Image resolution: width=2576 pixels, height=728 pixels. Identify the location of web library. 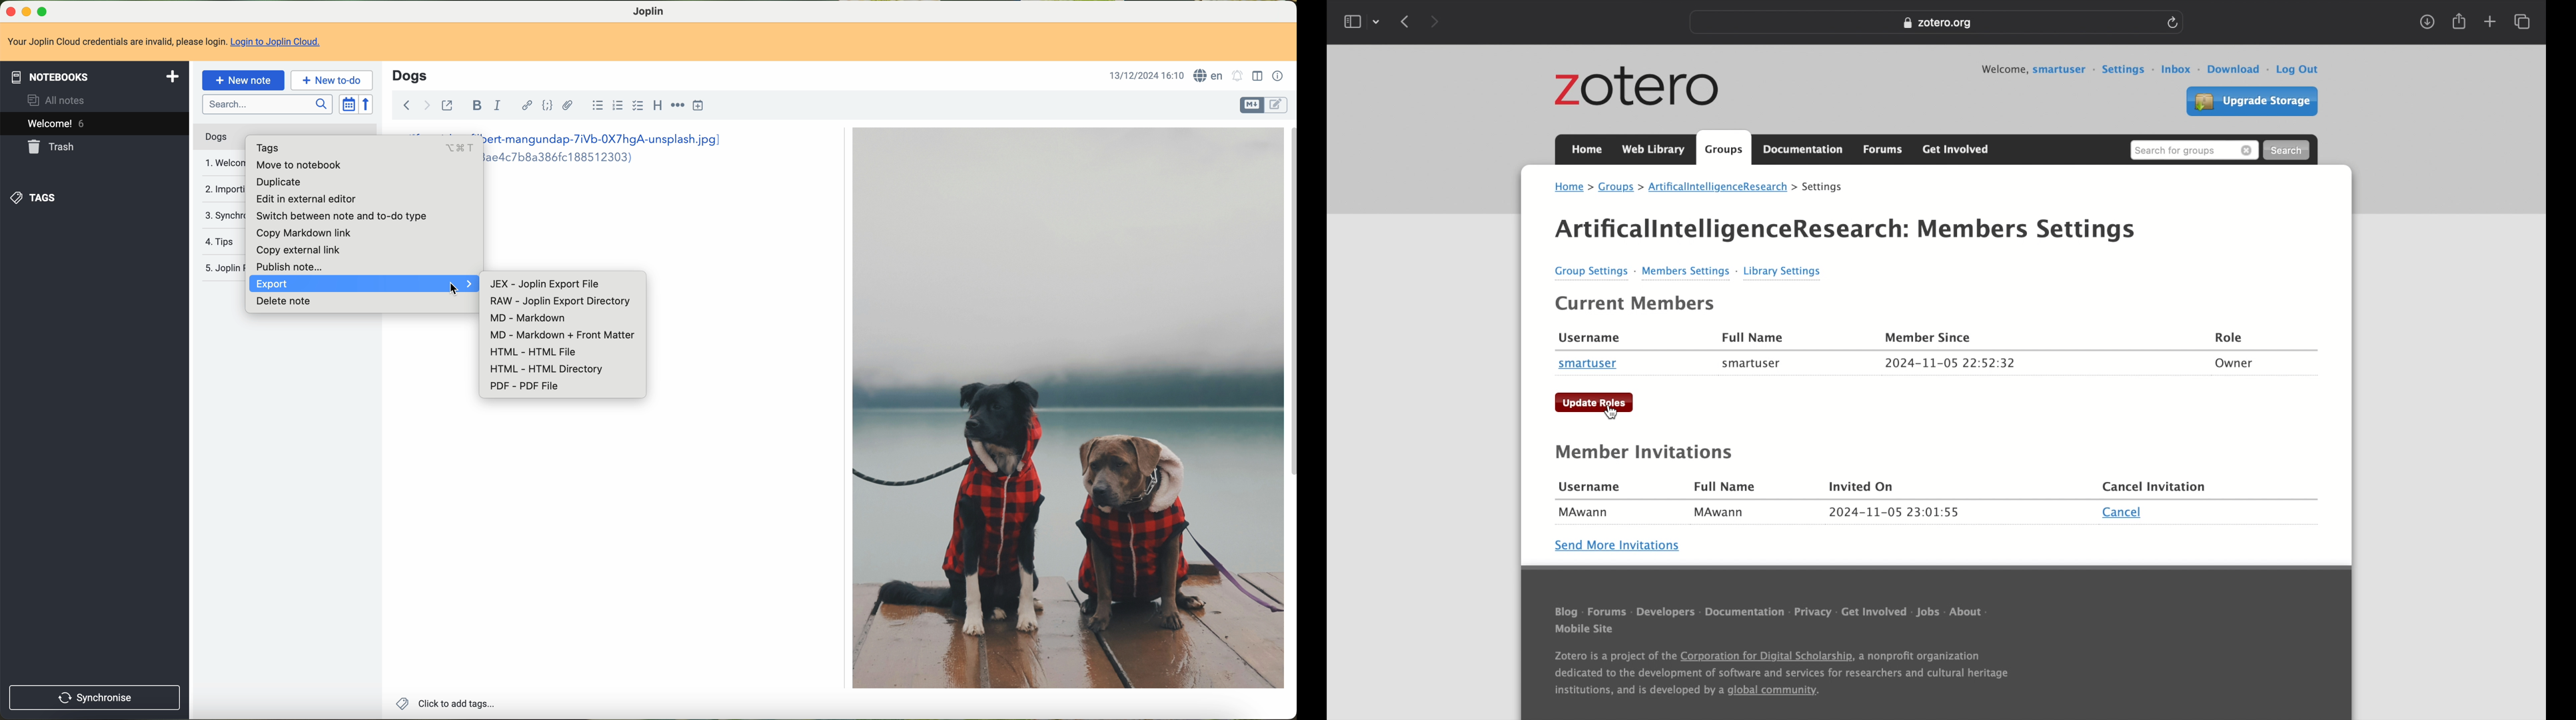
(1653, 149).